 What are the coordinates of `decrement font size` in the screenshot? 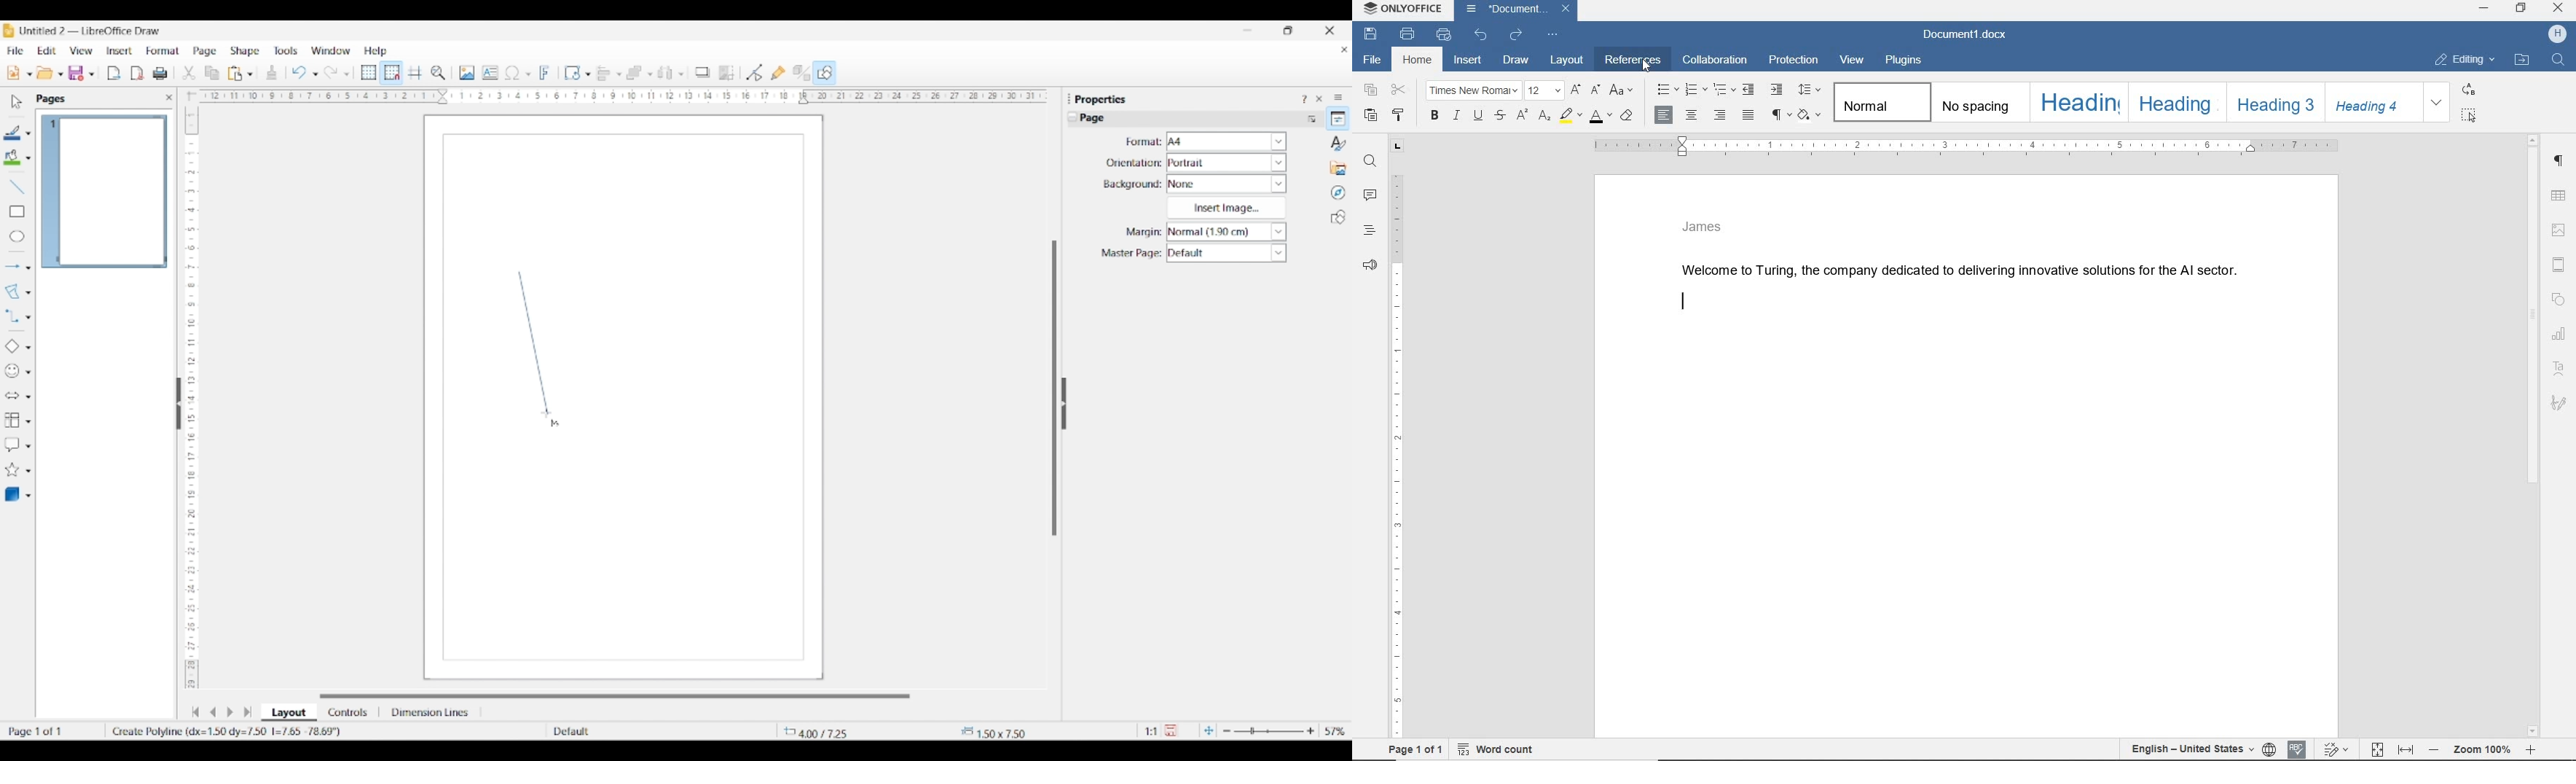 It's located at (1595, 90).